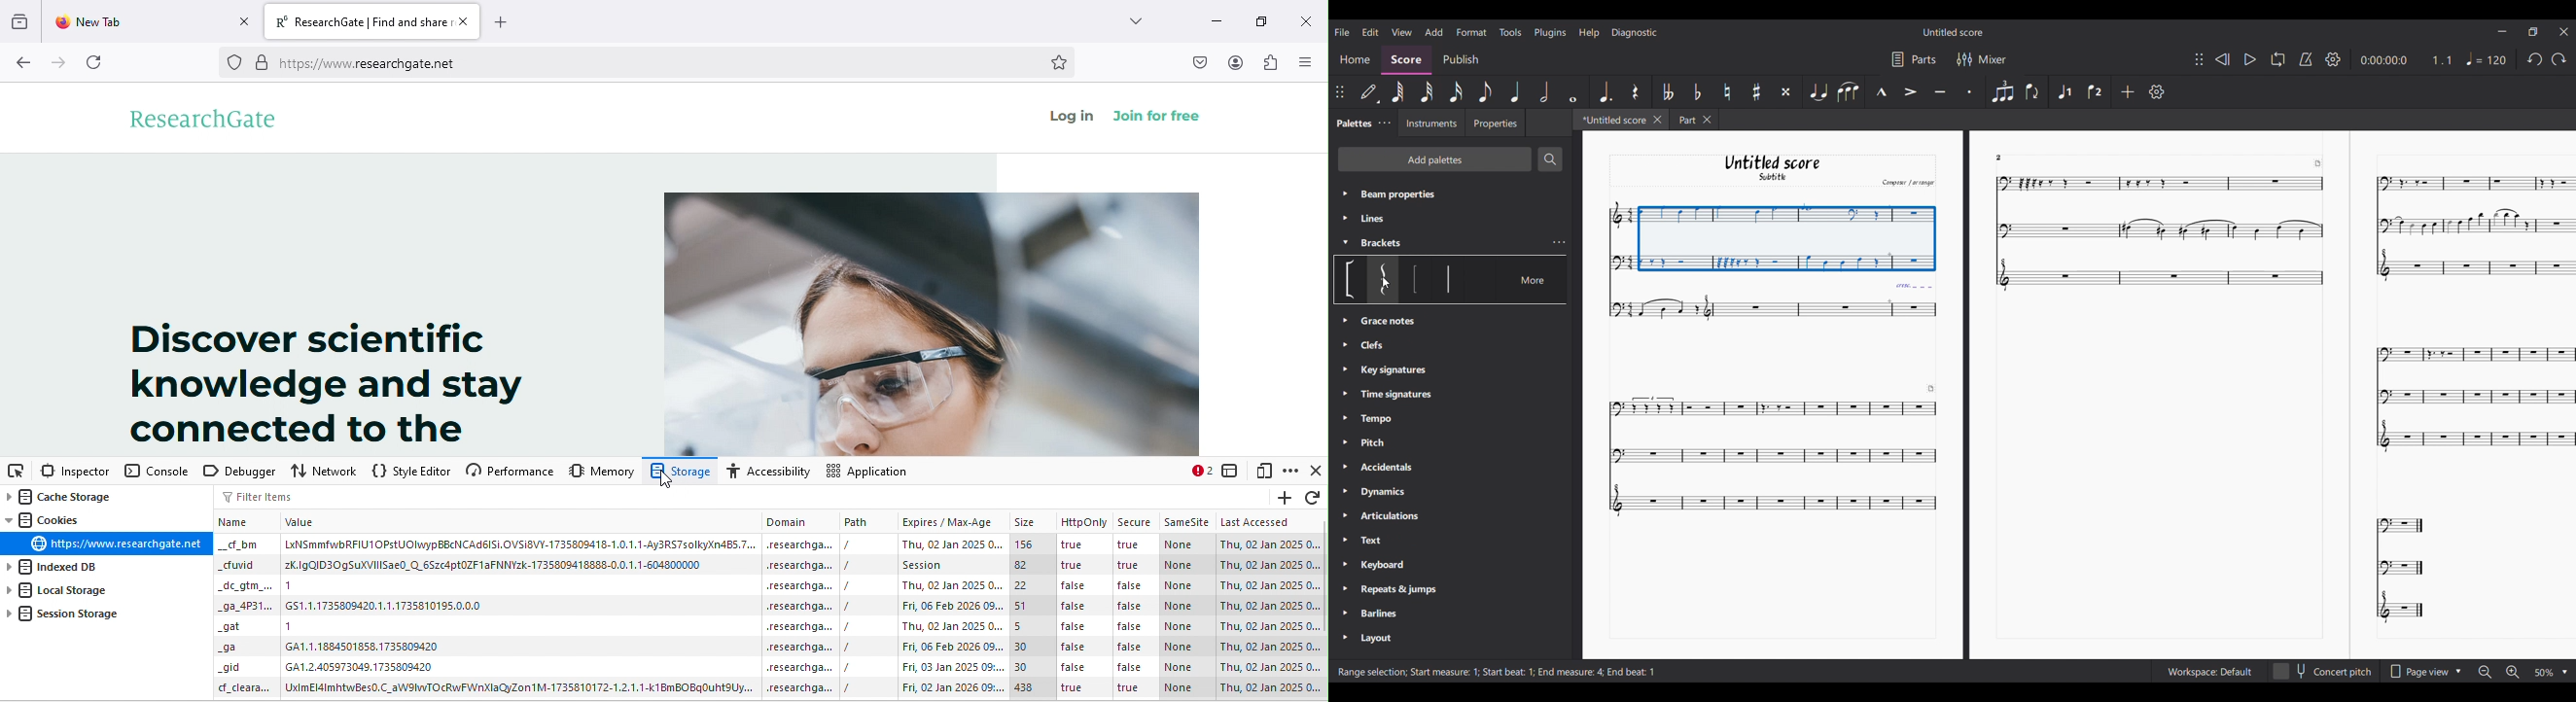 This screenshot has height=728, width=2576. What do you see at coordinates (953, 586) in the screenshot?
I see `date` at bounding box center [953, 586].